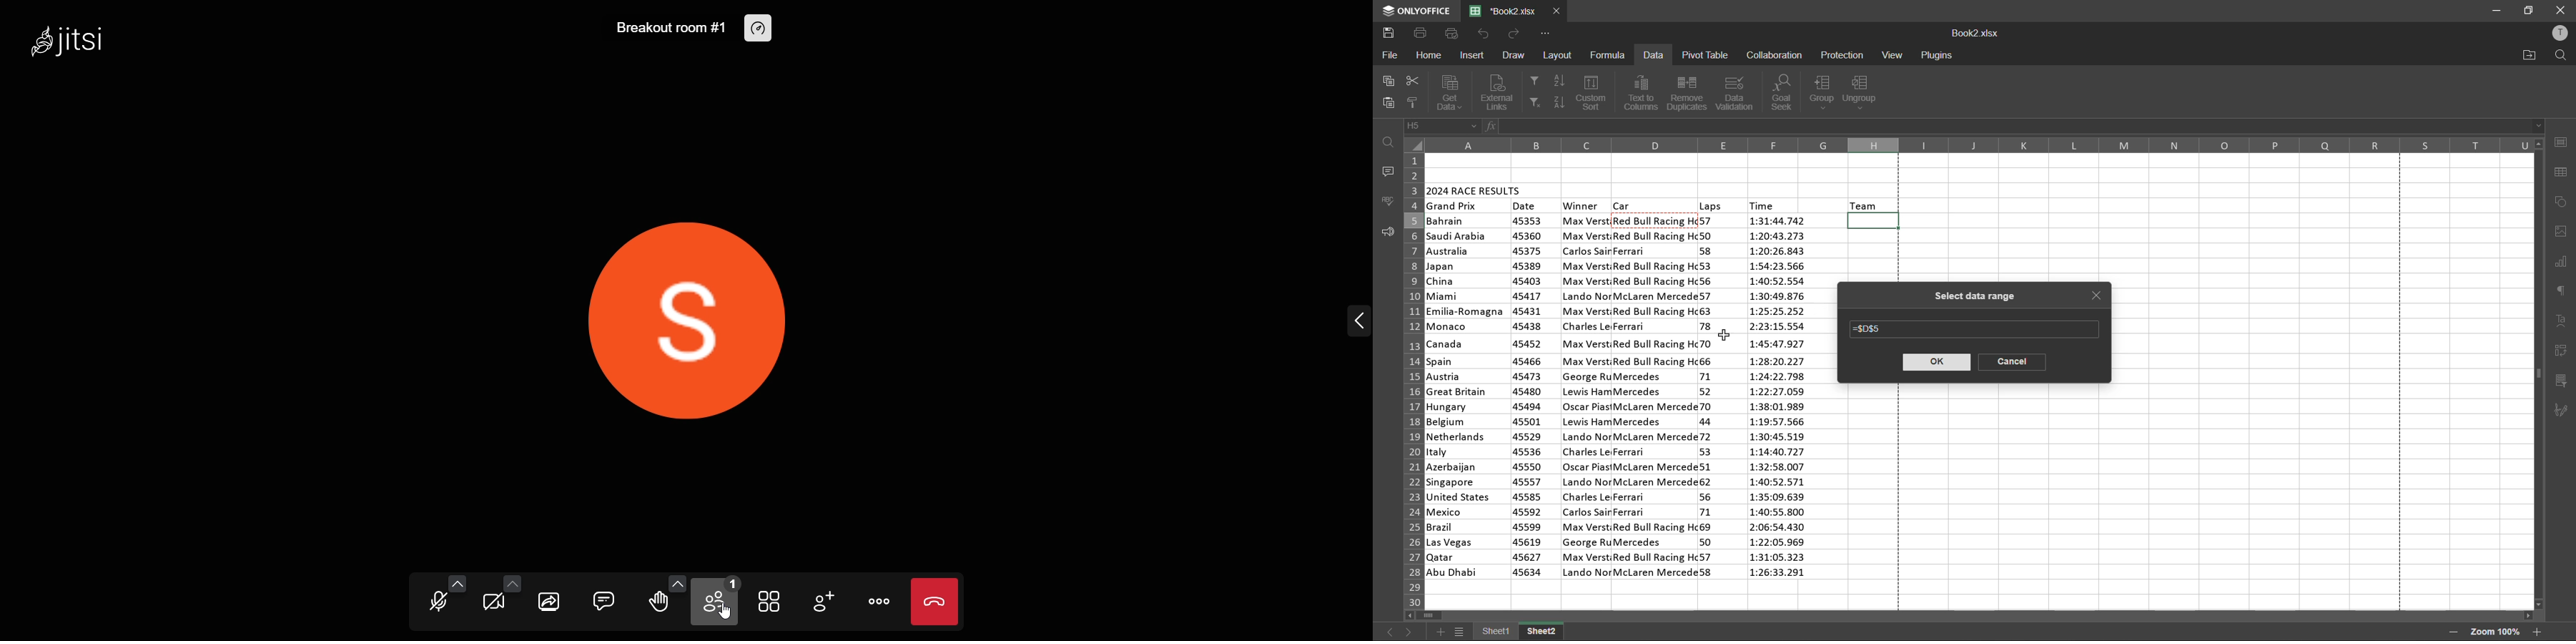  I want to click on insert, so click(1474, 55).